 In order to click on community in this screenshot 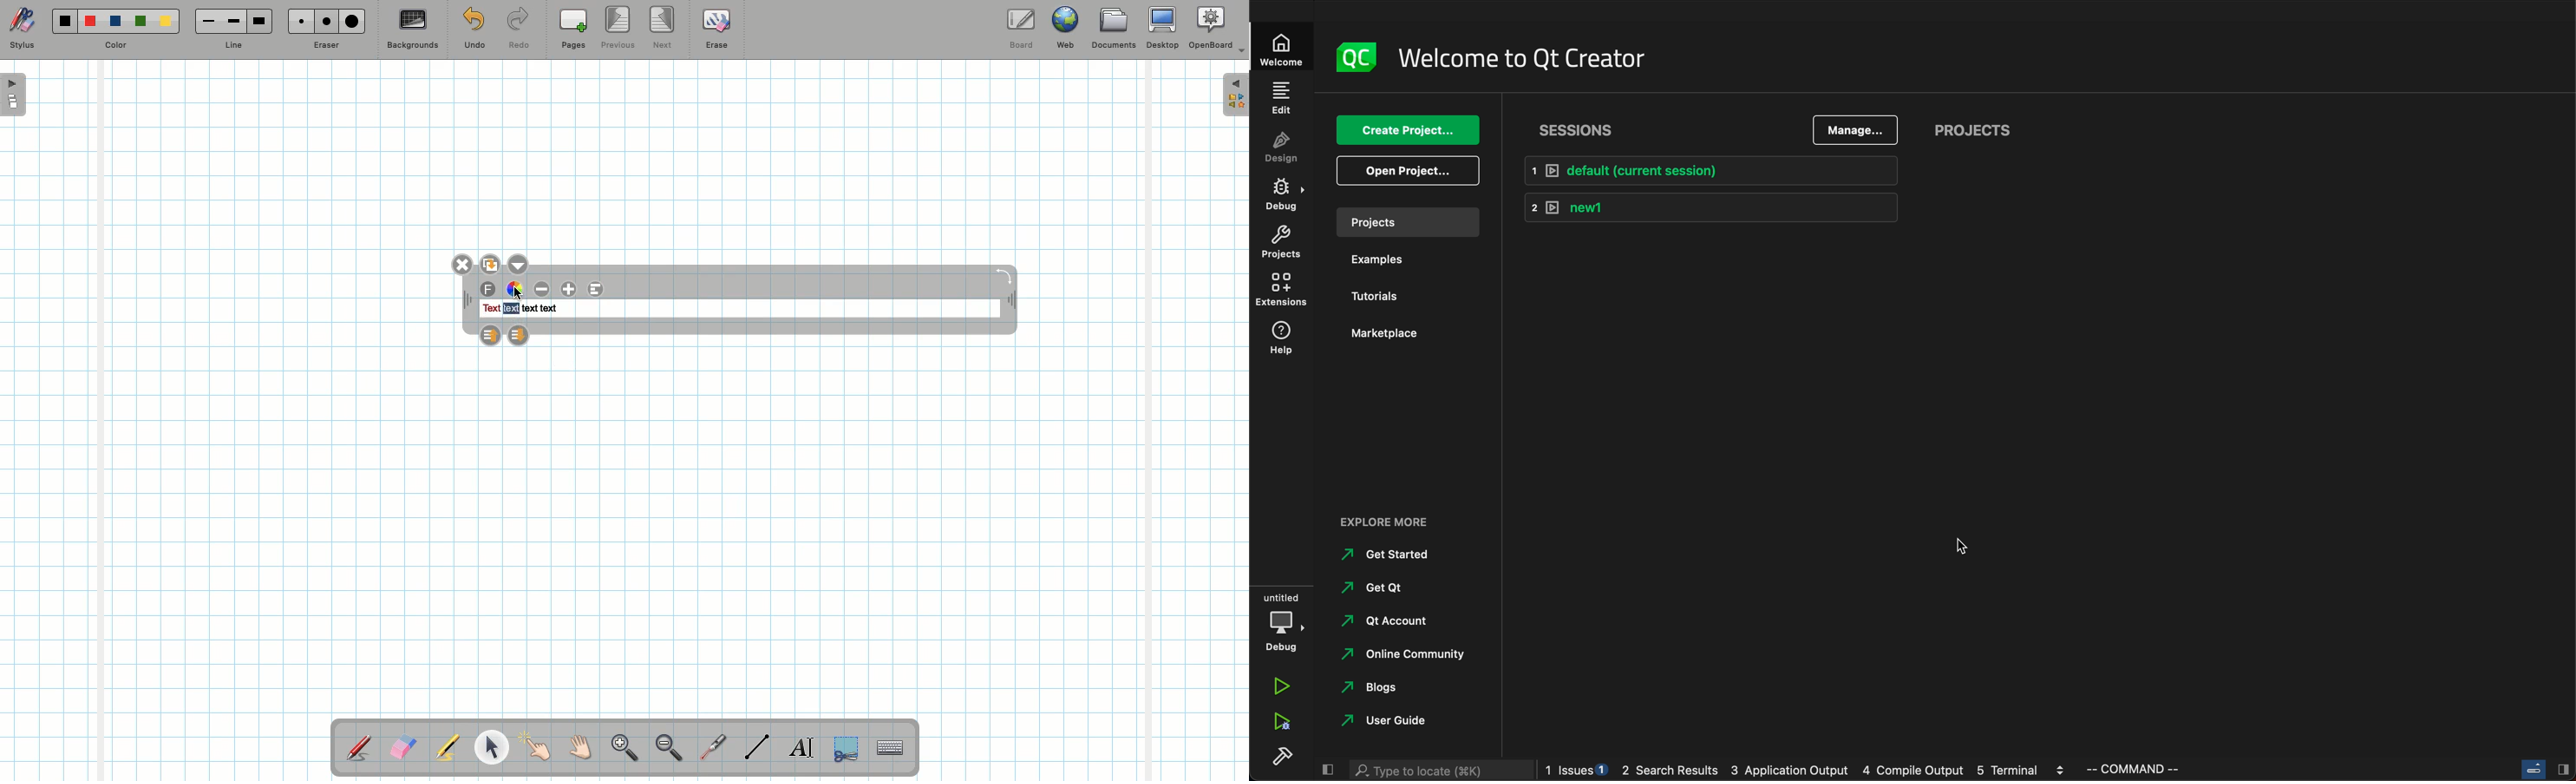, I will do `click(1410, 655)`.